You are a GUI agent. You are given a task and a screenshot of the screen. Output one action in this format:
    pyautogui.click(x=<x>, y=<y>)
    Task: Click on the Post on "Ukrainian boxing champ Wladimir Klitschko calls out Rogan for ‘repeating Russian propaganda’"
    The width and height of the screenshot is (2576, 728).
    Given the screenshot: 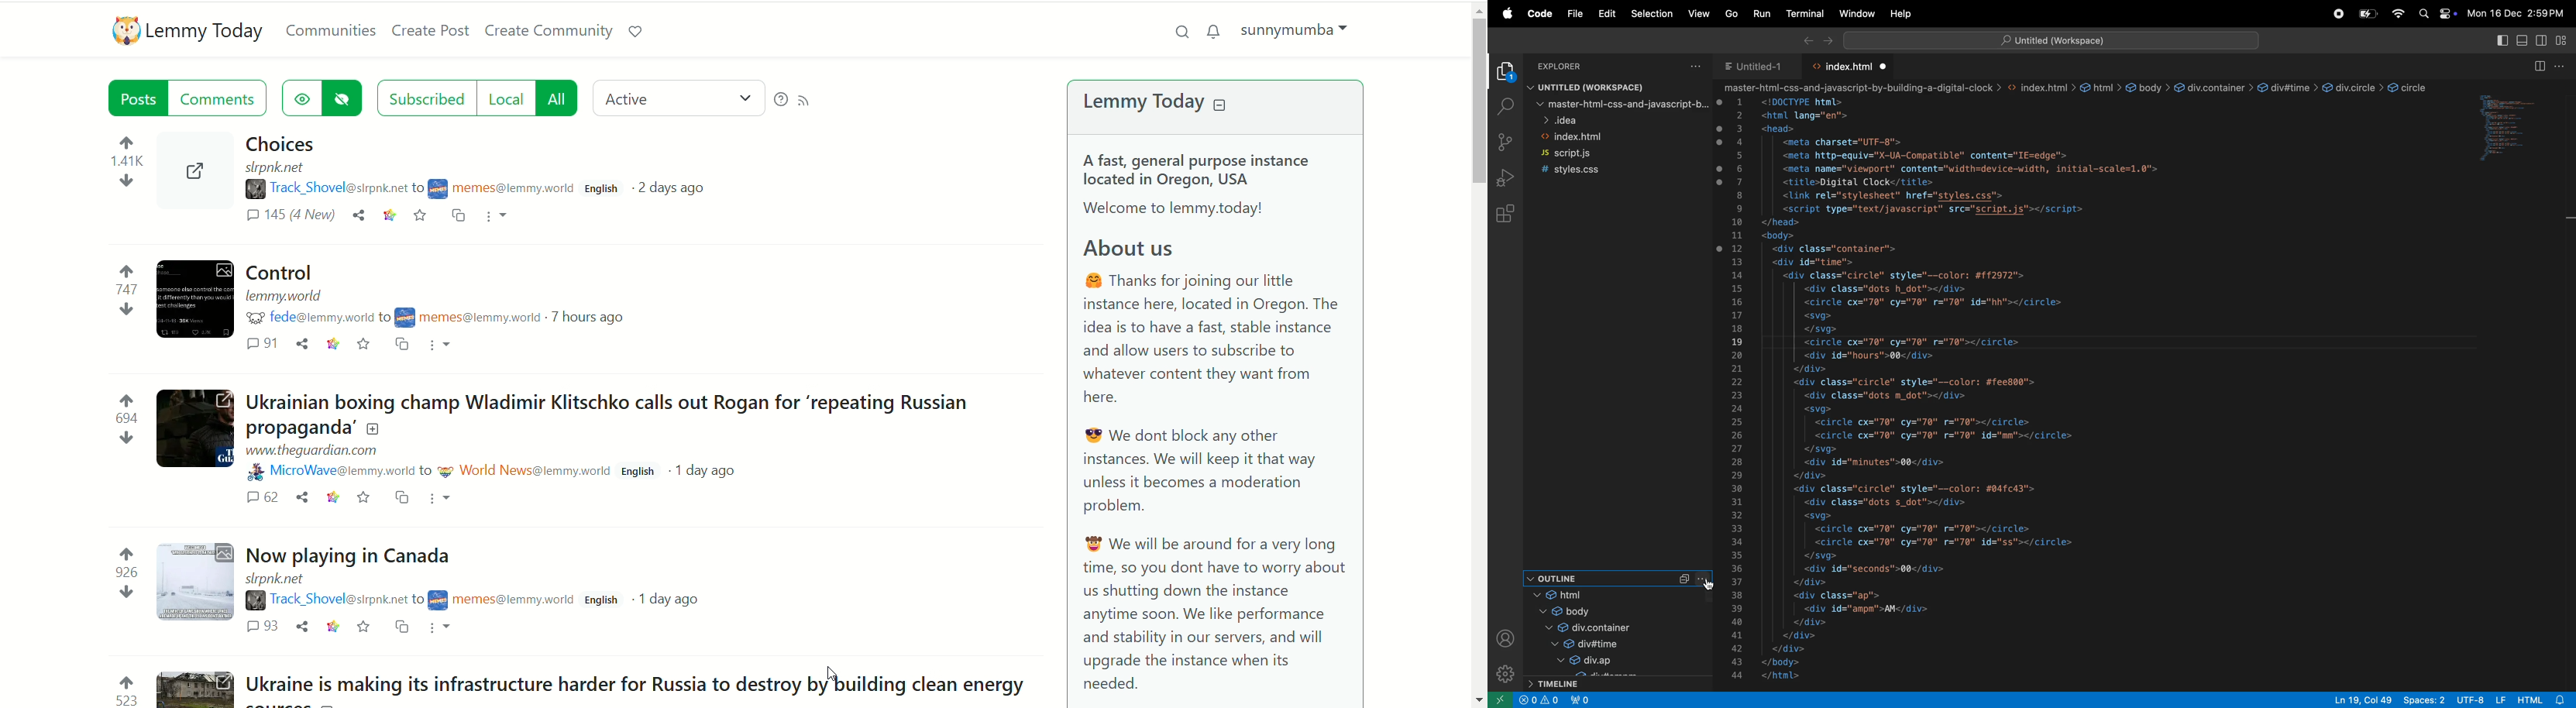 What is the action you would take?
    pyautogui.click(x=607, y=415)
    